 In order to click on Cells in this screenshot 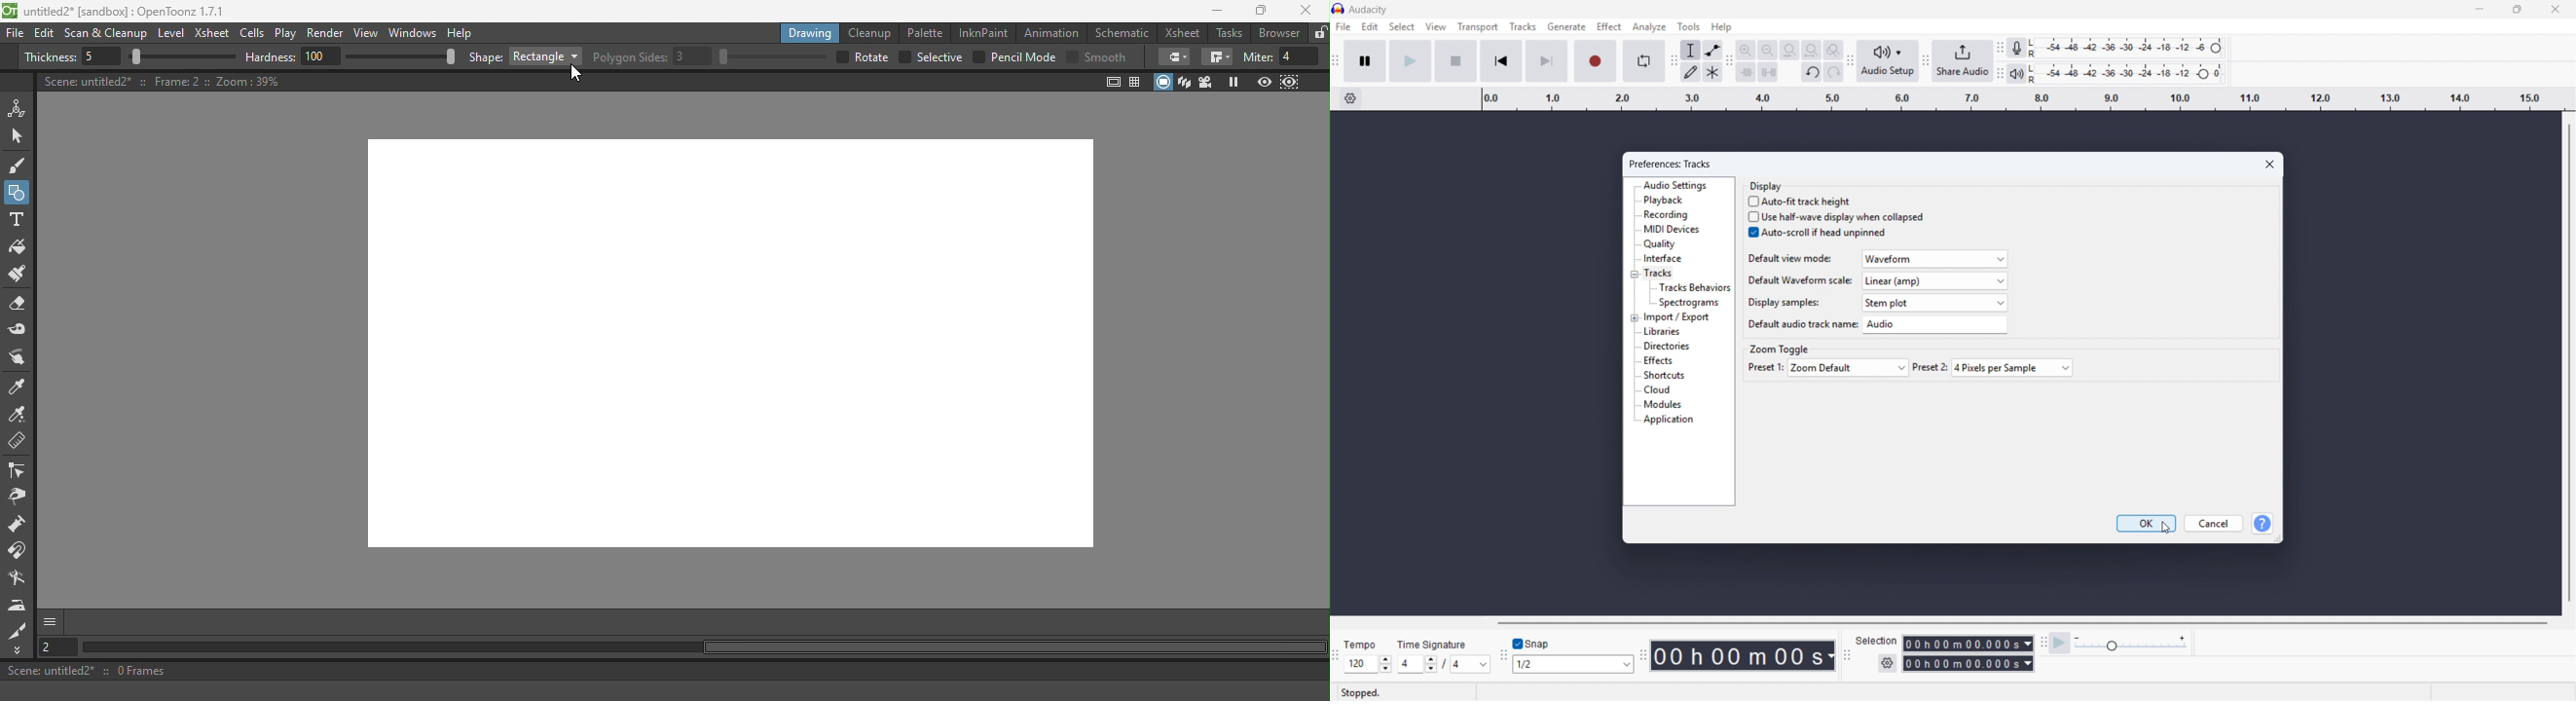, I will do `click(251, 32)`.